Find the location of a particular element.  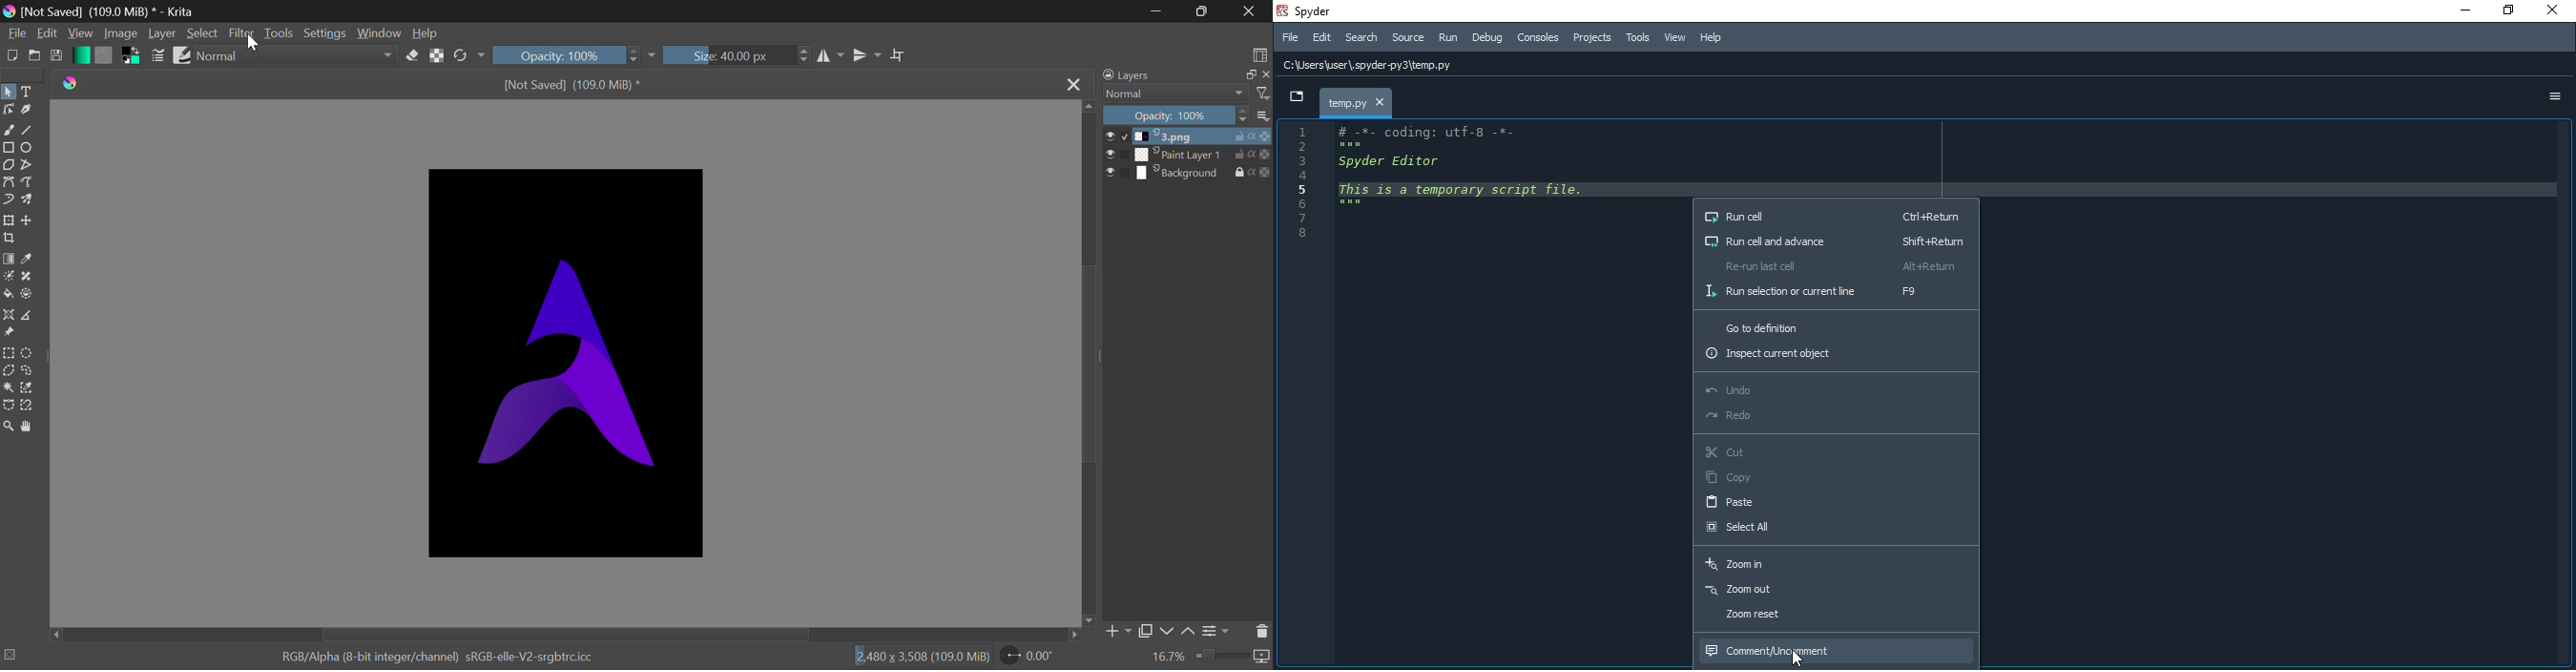

Undo is located at coordinates (1835, 390).